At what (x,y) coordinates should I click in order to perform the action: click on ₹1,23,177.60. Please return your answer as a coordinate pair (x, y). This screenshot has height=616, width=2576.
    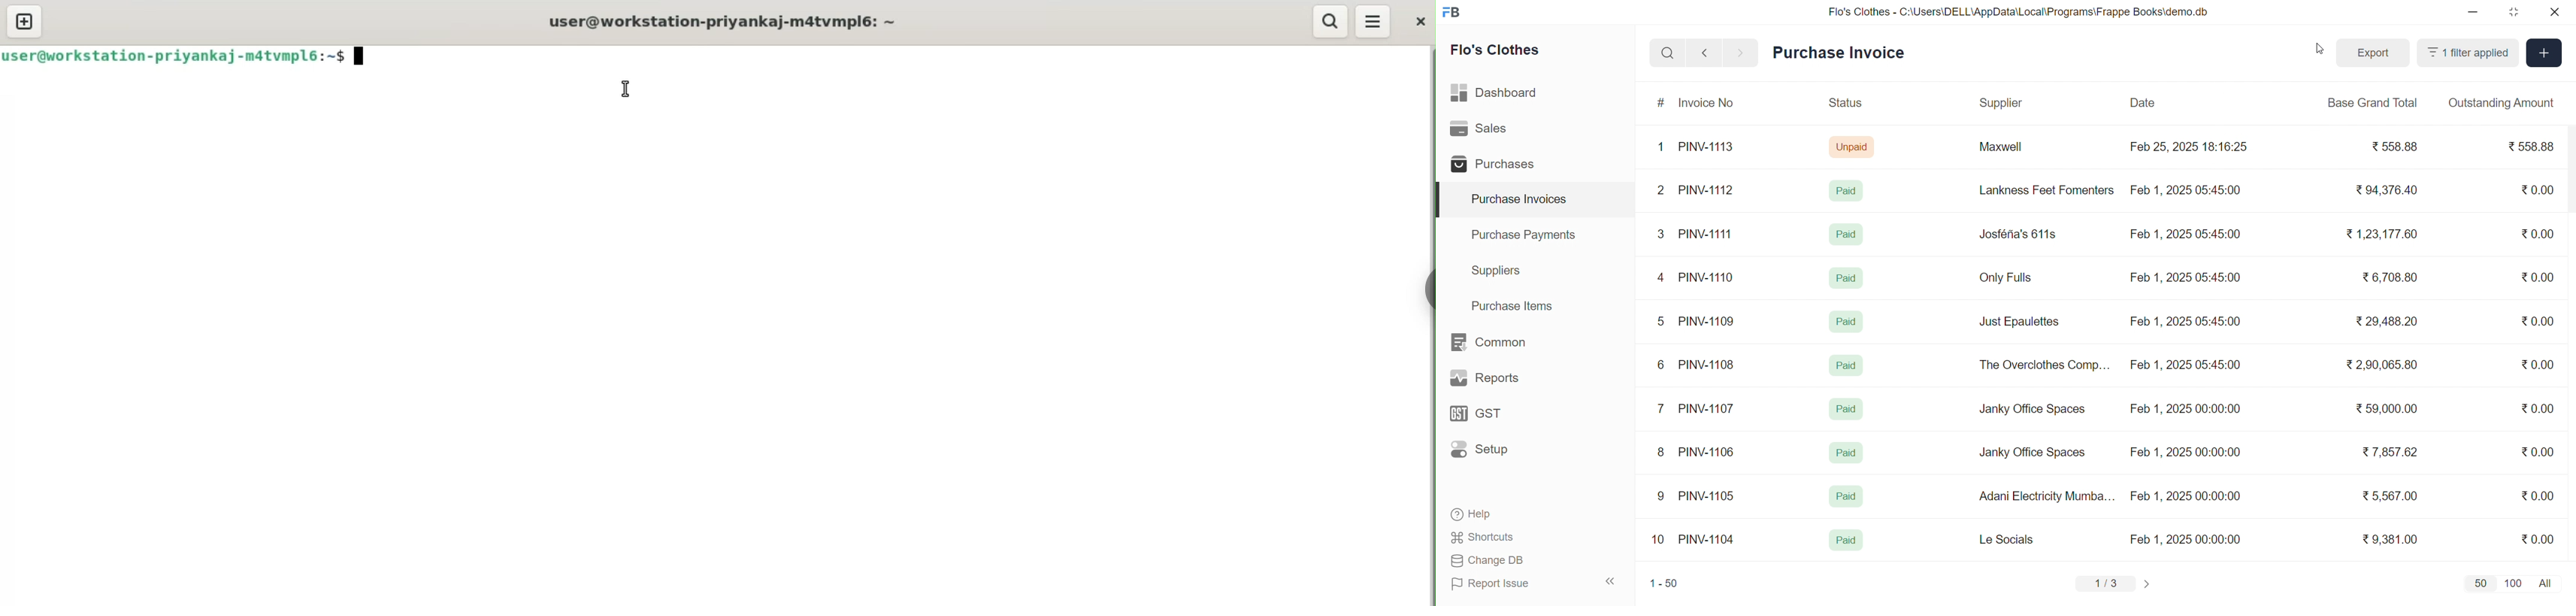
    Looking at the image, I should click on (2380, 233).